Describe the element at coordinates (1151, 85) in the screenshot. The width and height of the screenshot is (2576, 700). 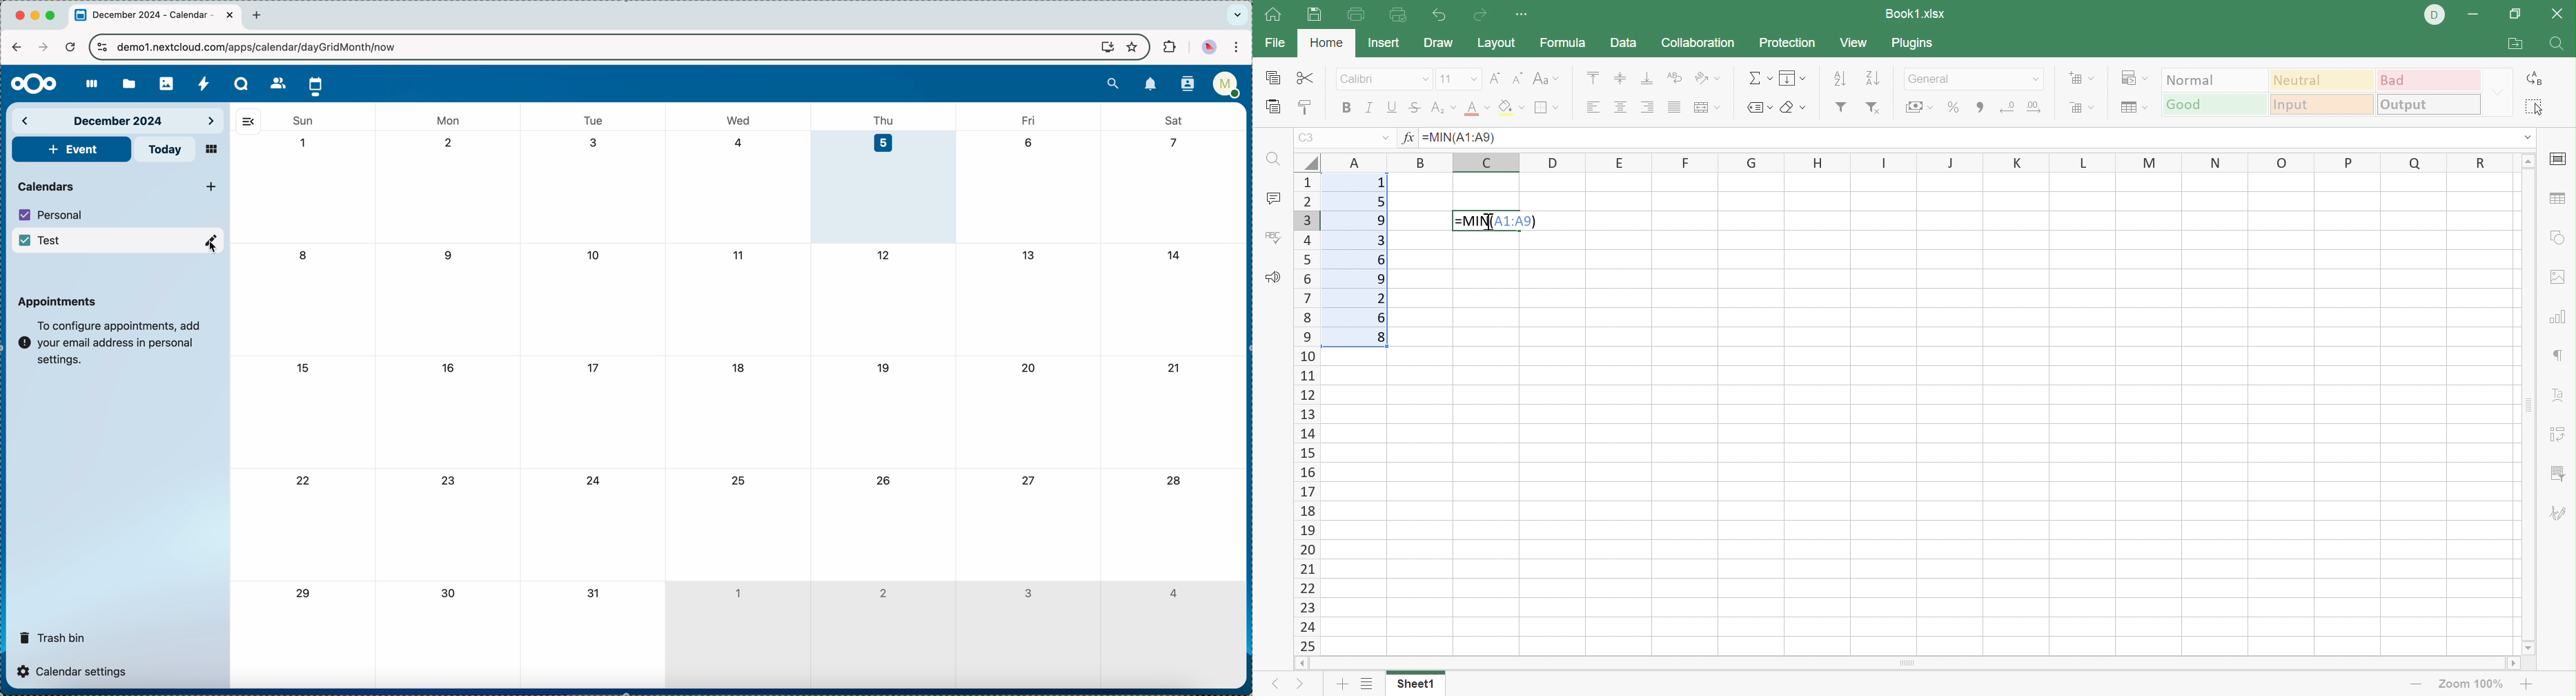
I see `notifications` at that location.